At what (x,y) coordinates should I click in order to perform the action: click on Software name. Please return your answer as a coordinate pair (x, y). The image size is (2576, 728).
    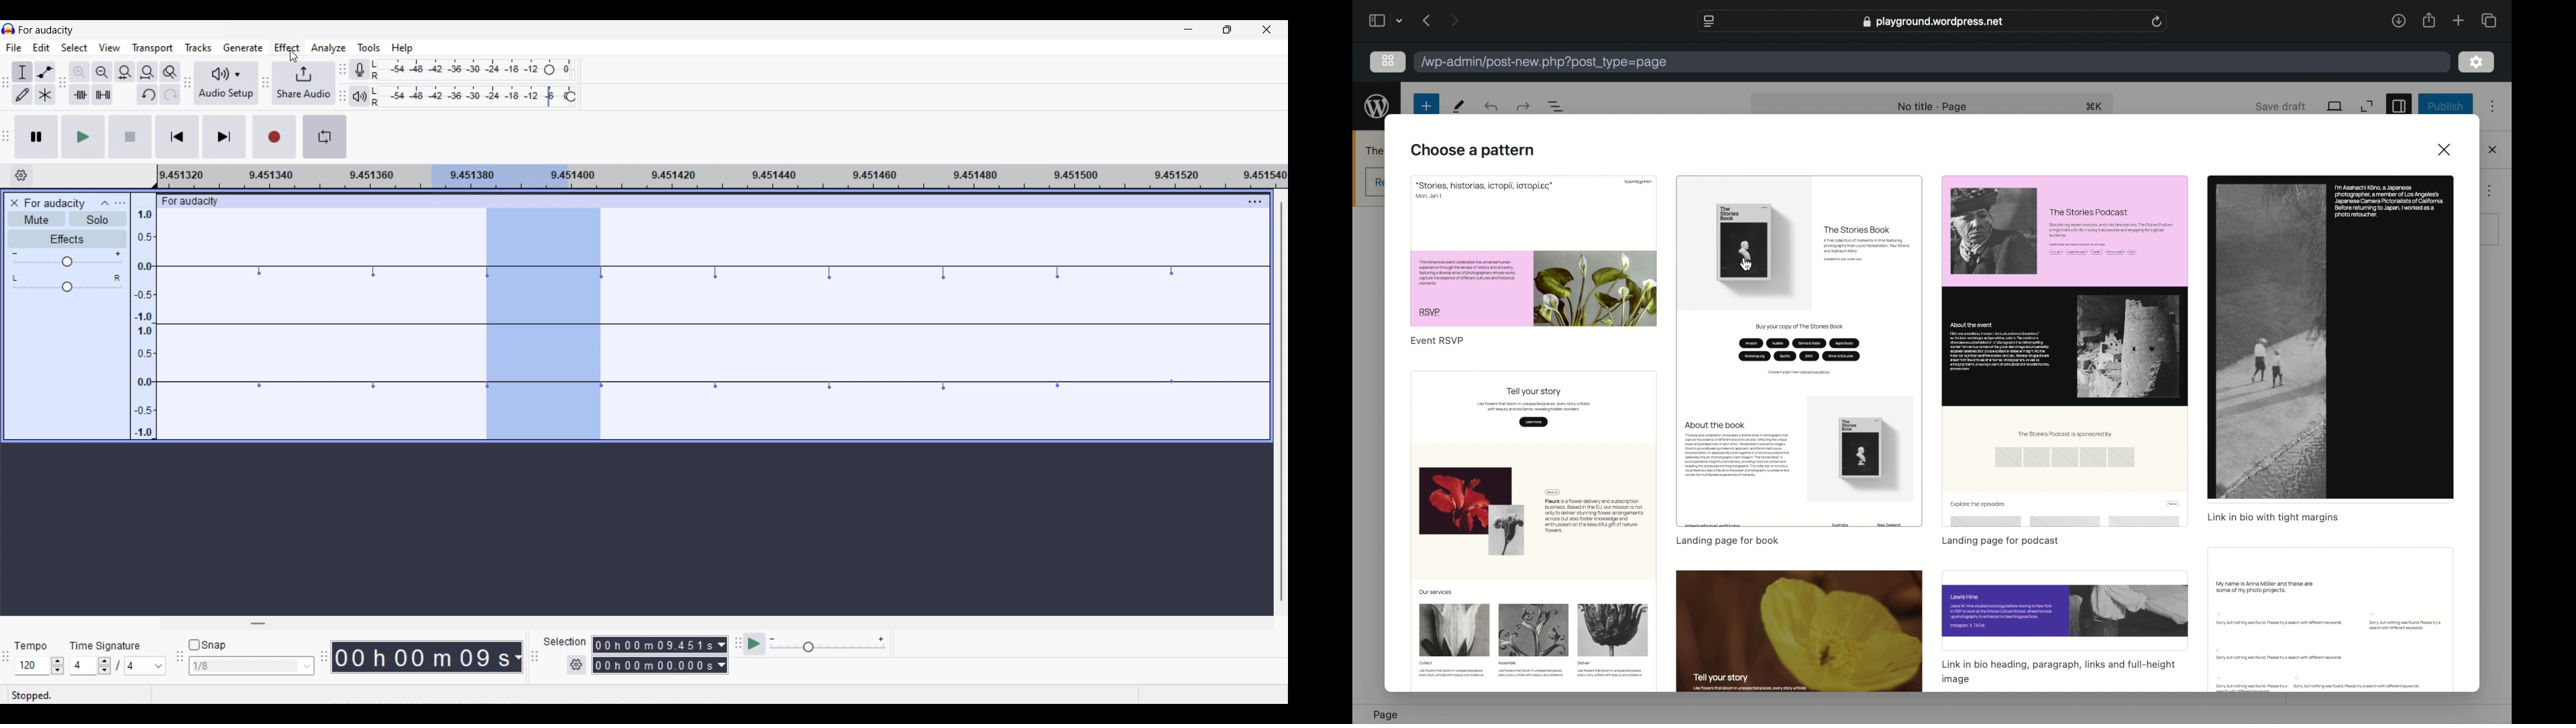
    Looking at the image, I should click on (46, 30).